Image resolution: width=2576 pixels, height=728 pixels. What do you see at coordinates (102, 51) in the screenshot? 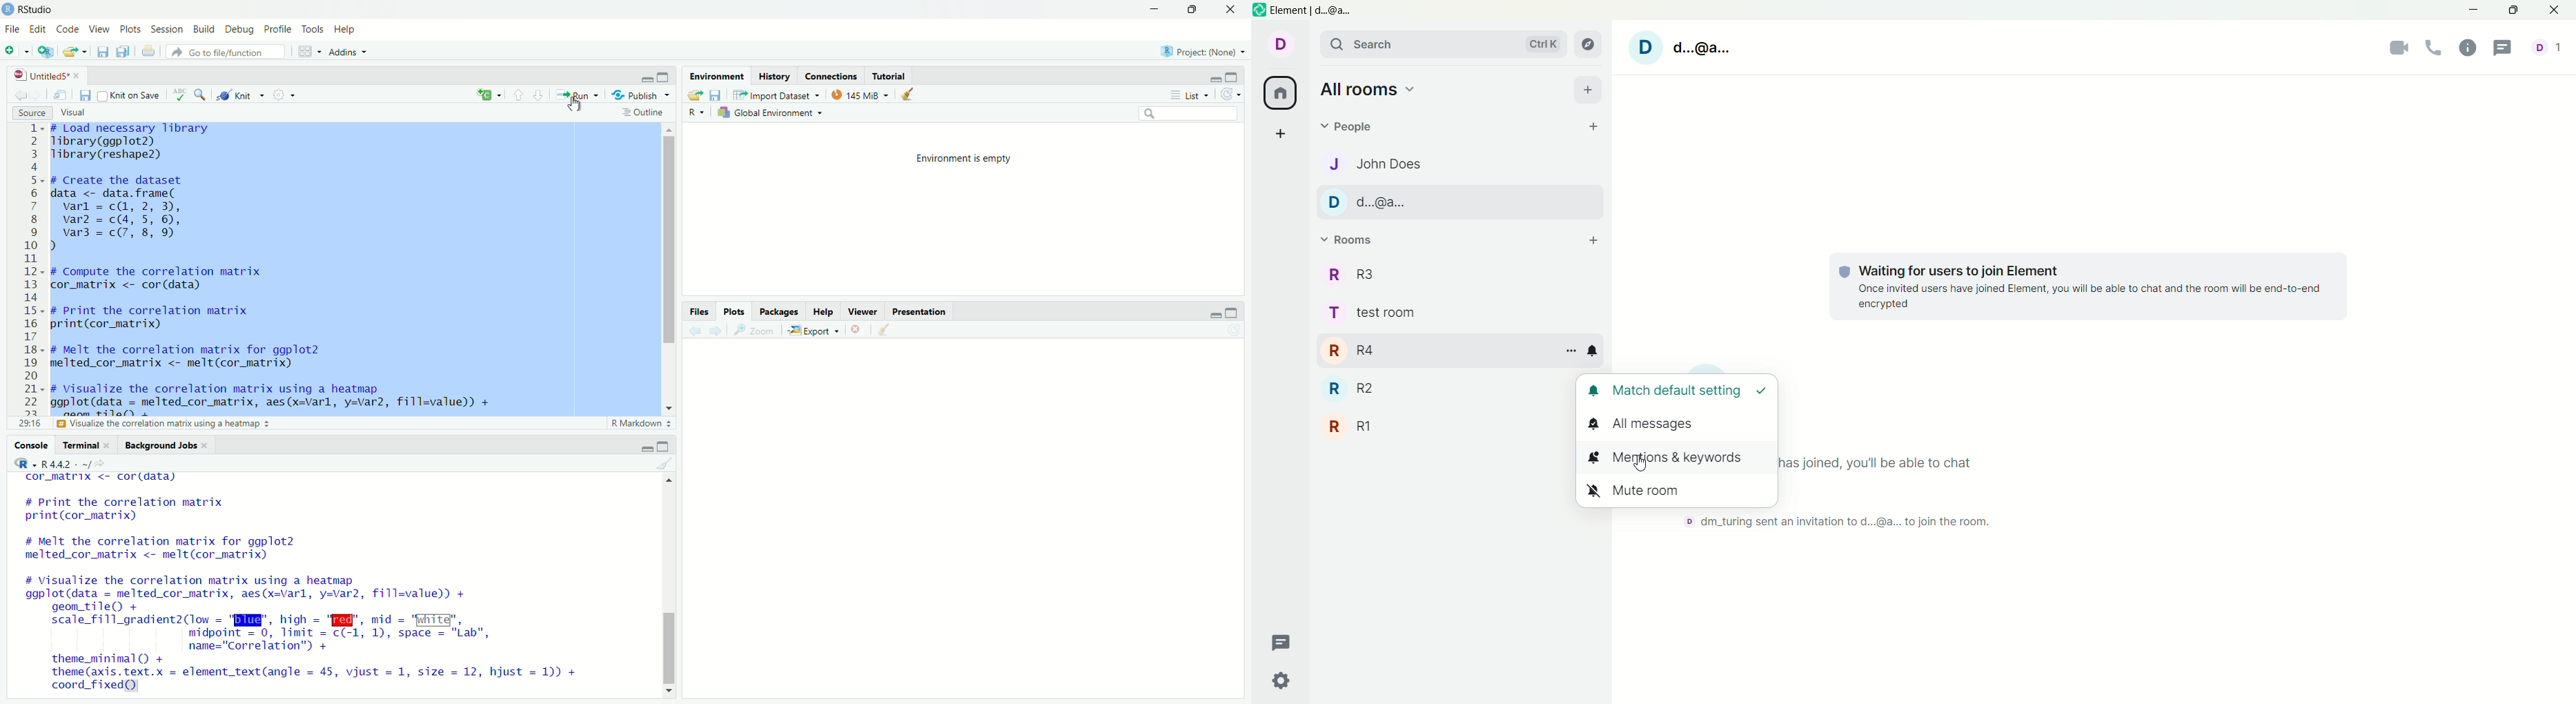
I see `save current file` at bounding box center [102, 51].